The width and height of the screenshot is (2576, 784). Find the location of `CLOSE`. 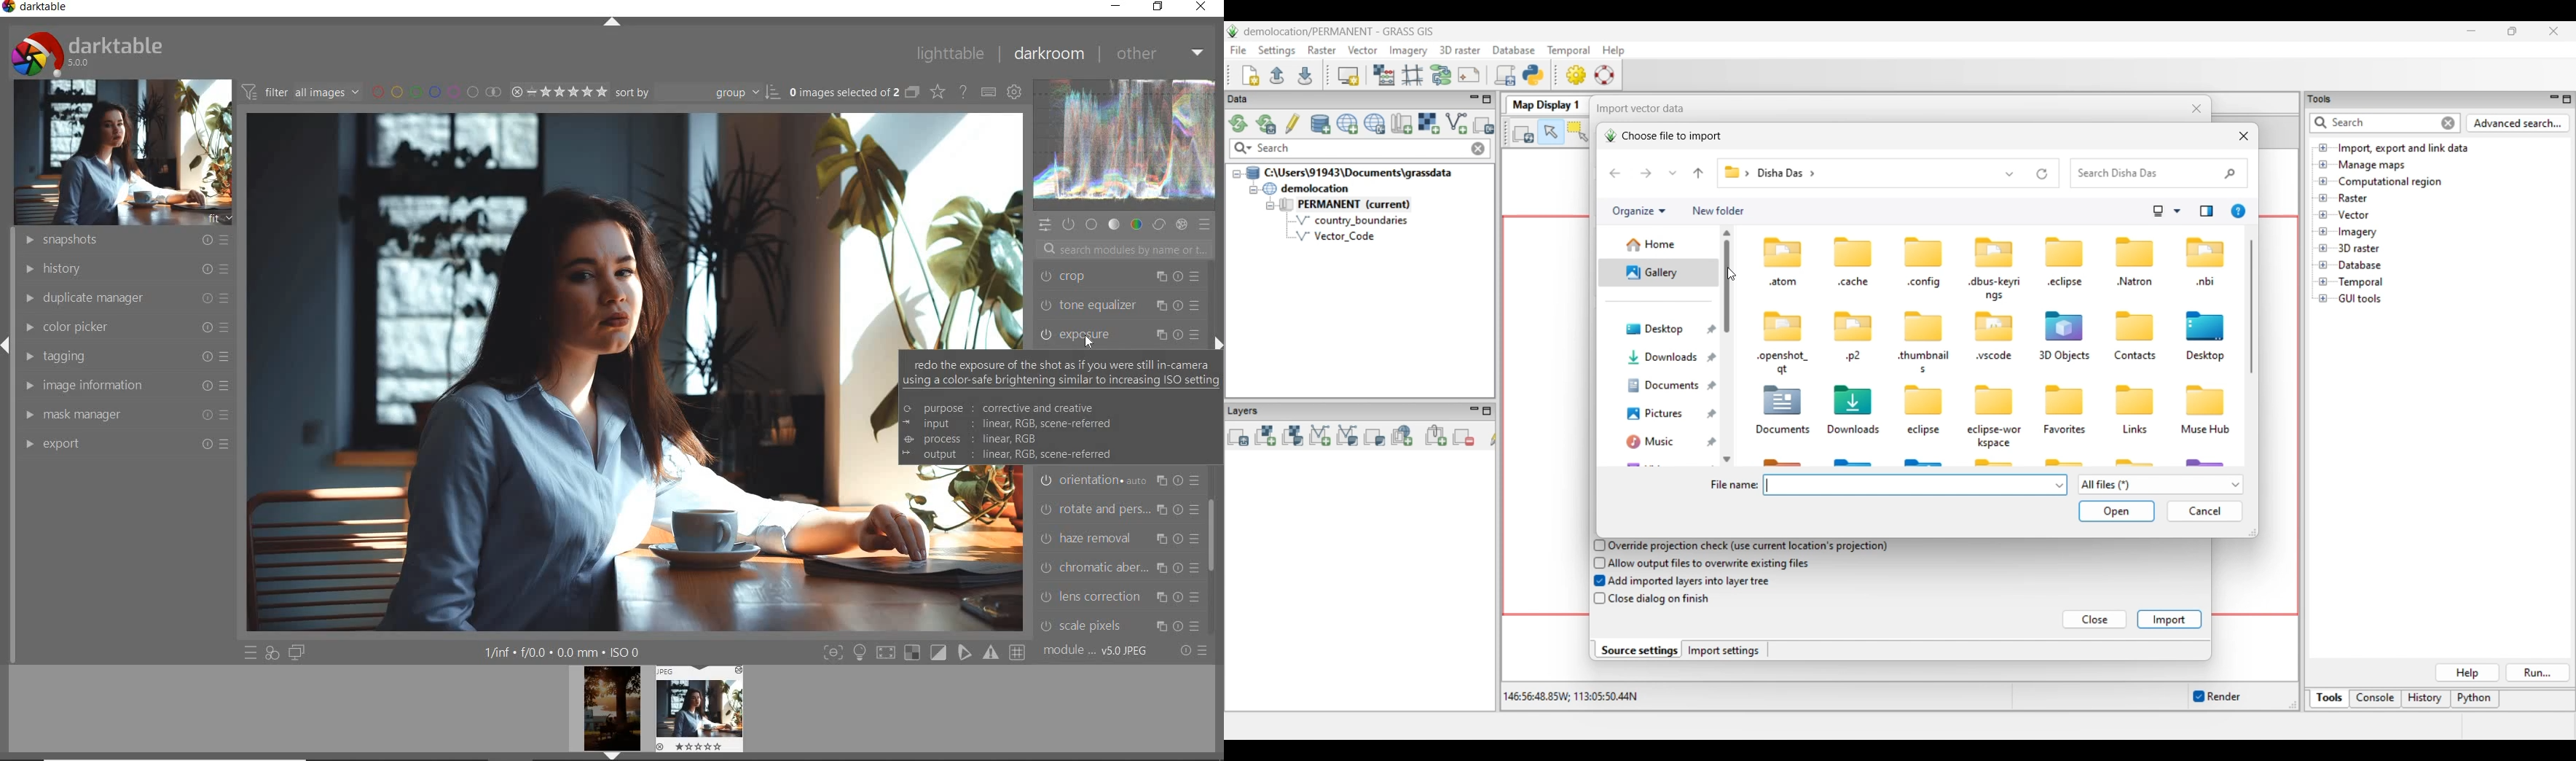

CLOSE is located at coordinates (1201, 7).